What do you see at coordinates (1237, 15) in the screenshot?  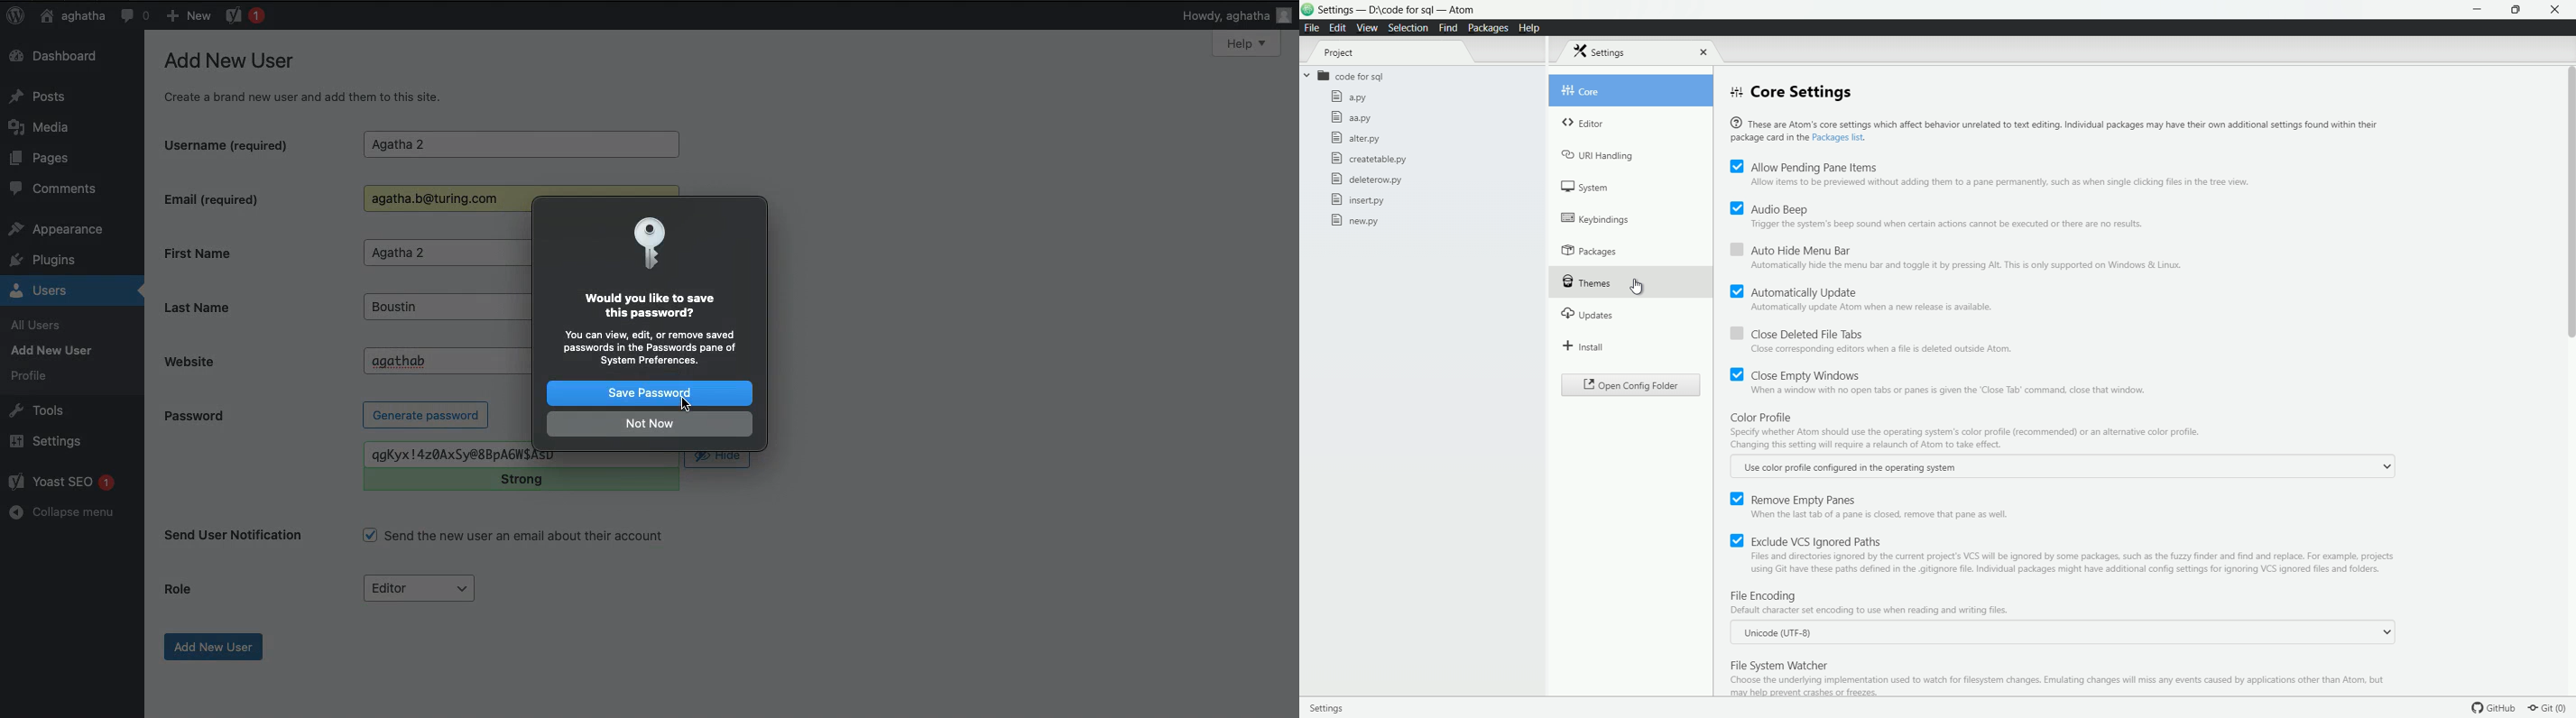 I see `Howdy, aghatha` at bounding box center [1237, 15].